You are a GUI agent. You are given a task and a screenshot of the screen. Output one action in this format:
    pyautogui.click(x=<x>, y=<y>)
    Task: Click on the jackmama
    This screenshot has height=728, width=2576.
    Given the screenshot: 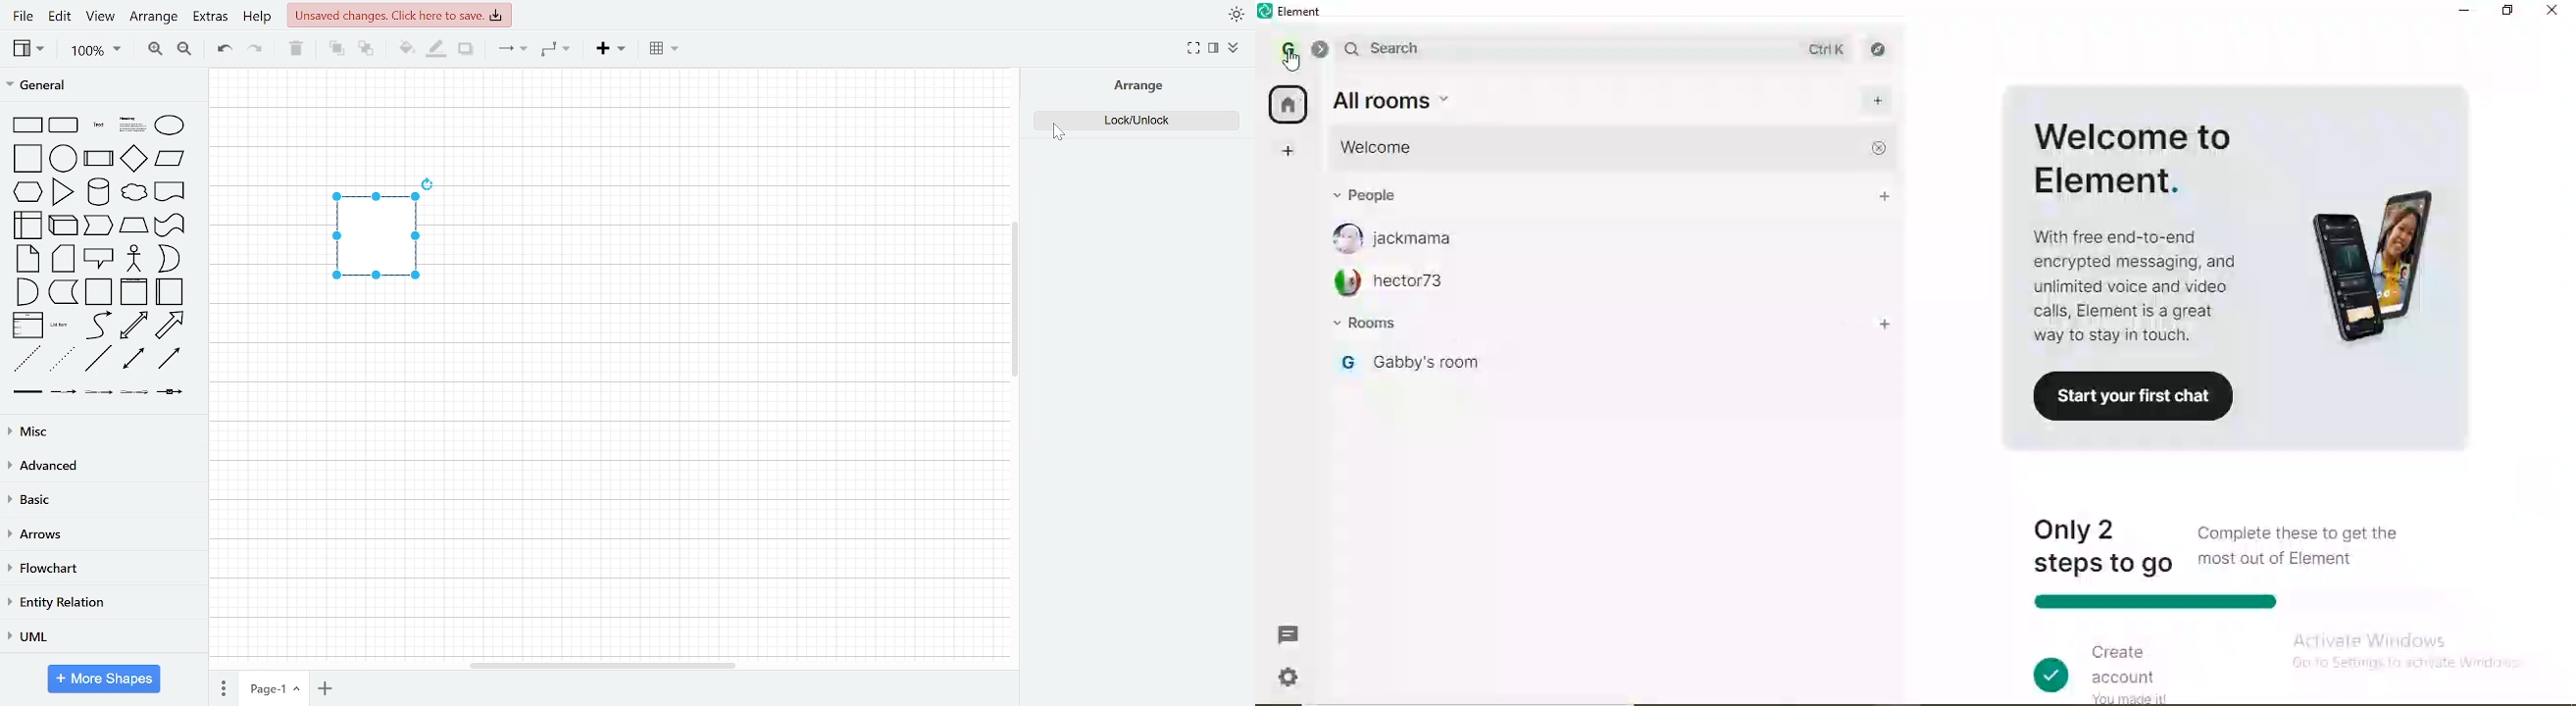 What is the action you would take?
    pyautogui.click(x=1419, y=242)
    